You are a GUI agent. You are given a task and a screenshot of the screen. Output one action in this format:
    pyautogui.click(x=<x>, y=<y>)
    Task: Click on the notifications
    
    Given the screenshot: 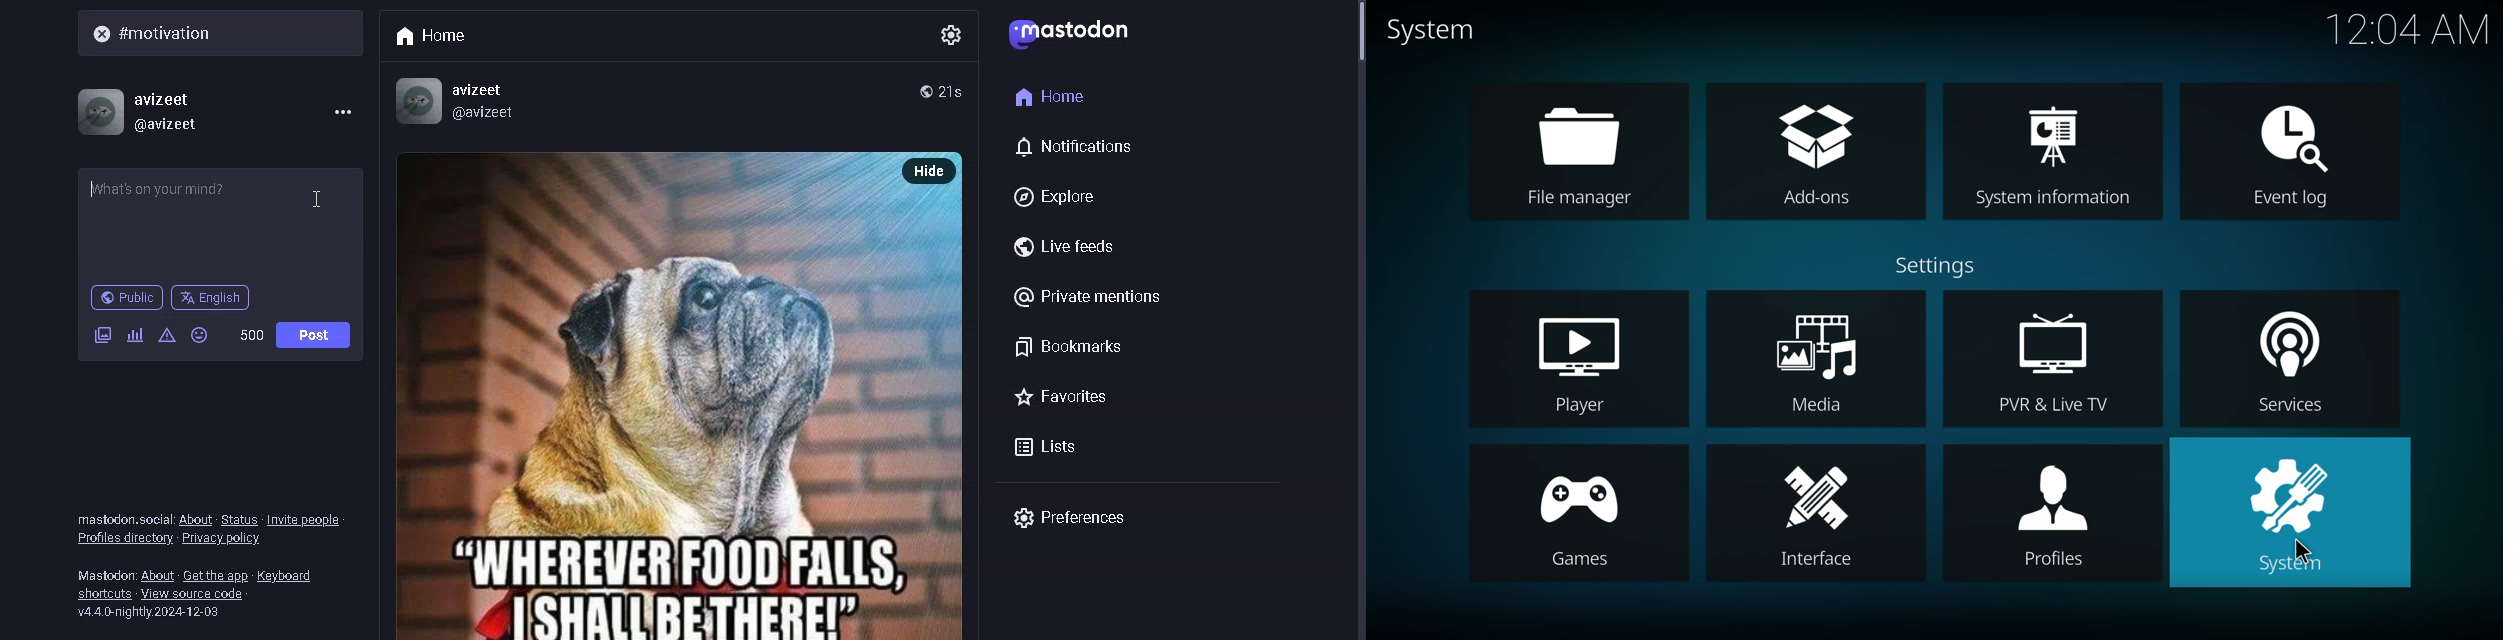 What is the action you would take?
    pyautogui.click(x=1076, y=148)
    